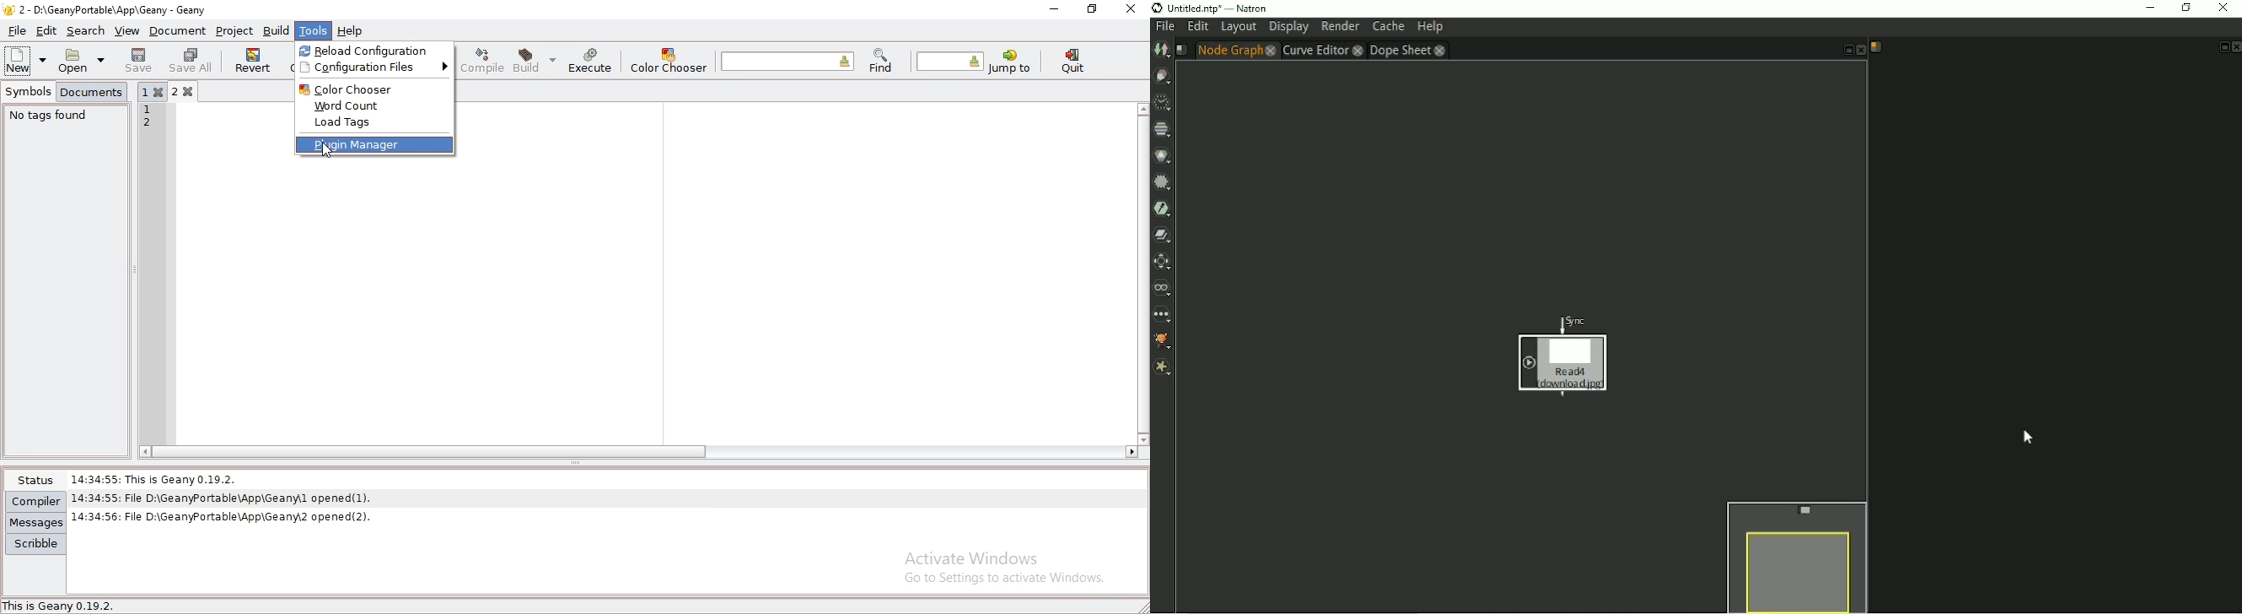 This screenshot has width=2268, height=616. What do you see at coordinates (484, 60) in the screenshot?
I see `compile` at bounding box center [484, 60].